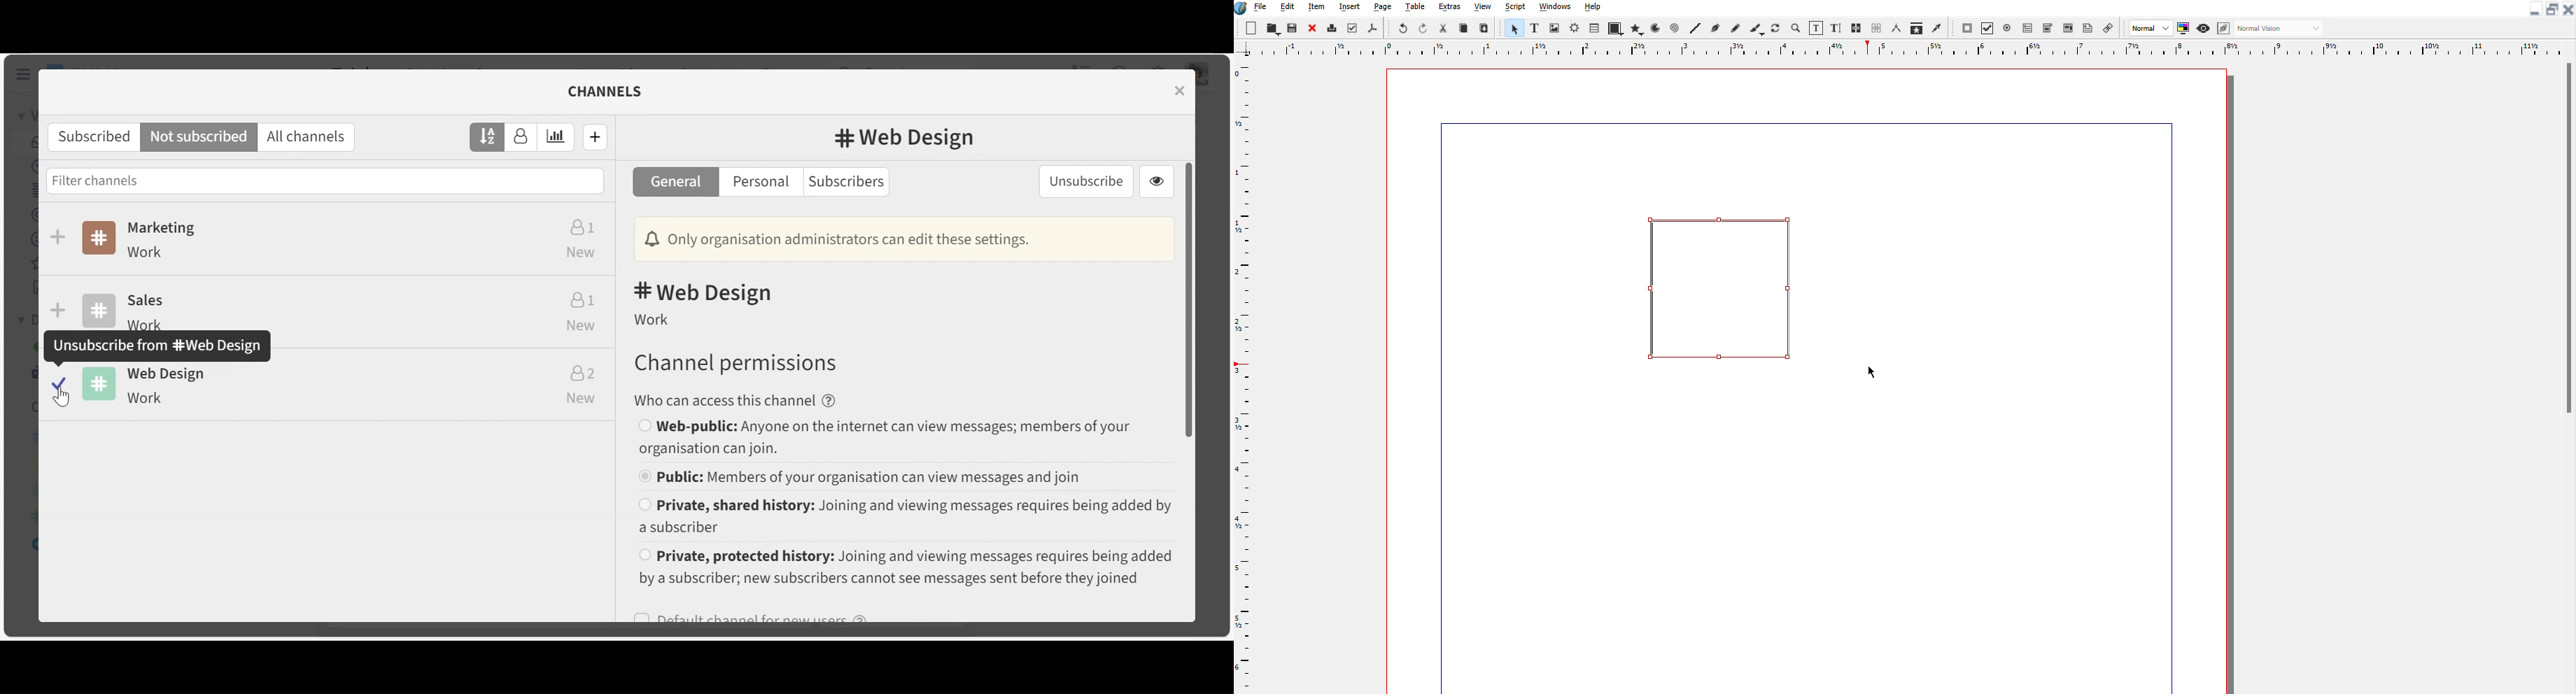  What do you see at coordinates (900, 477) in the screenshot?
I see `(un)select Public` at bounding box center [900, 477].